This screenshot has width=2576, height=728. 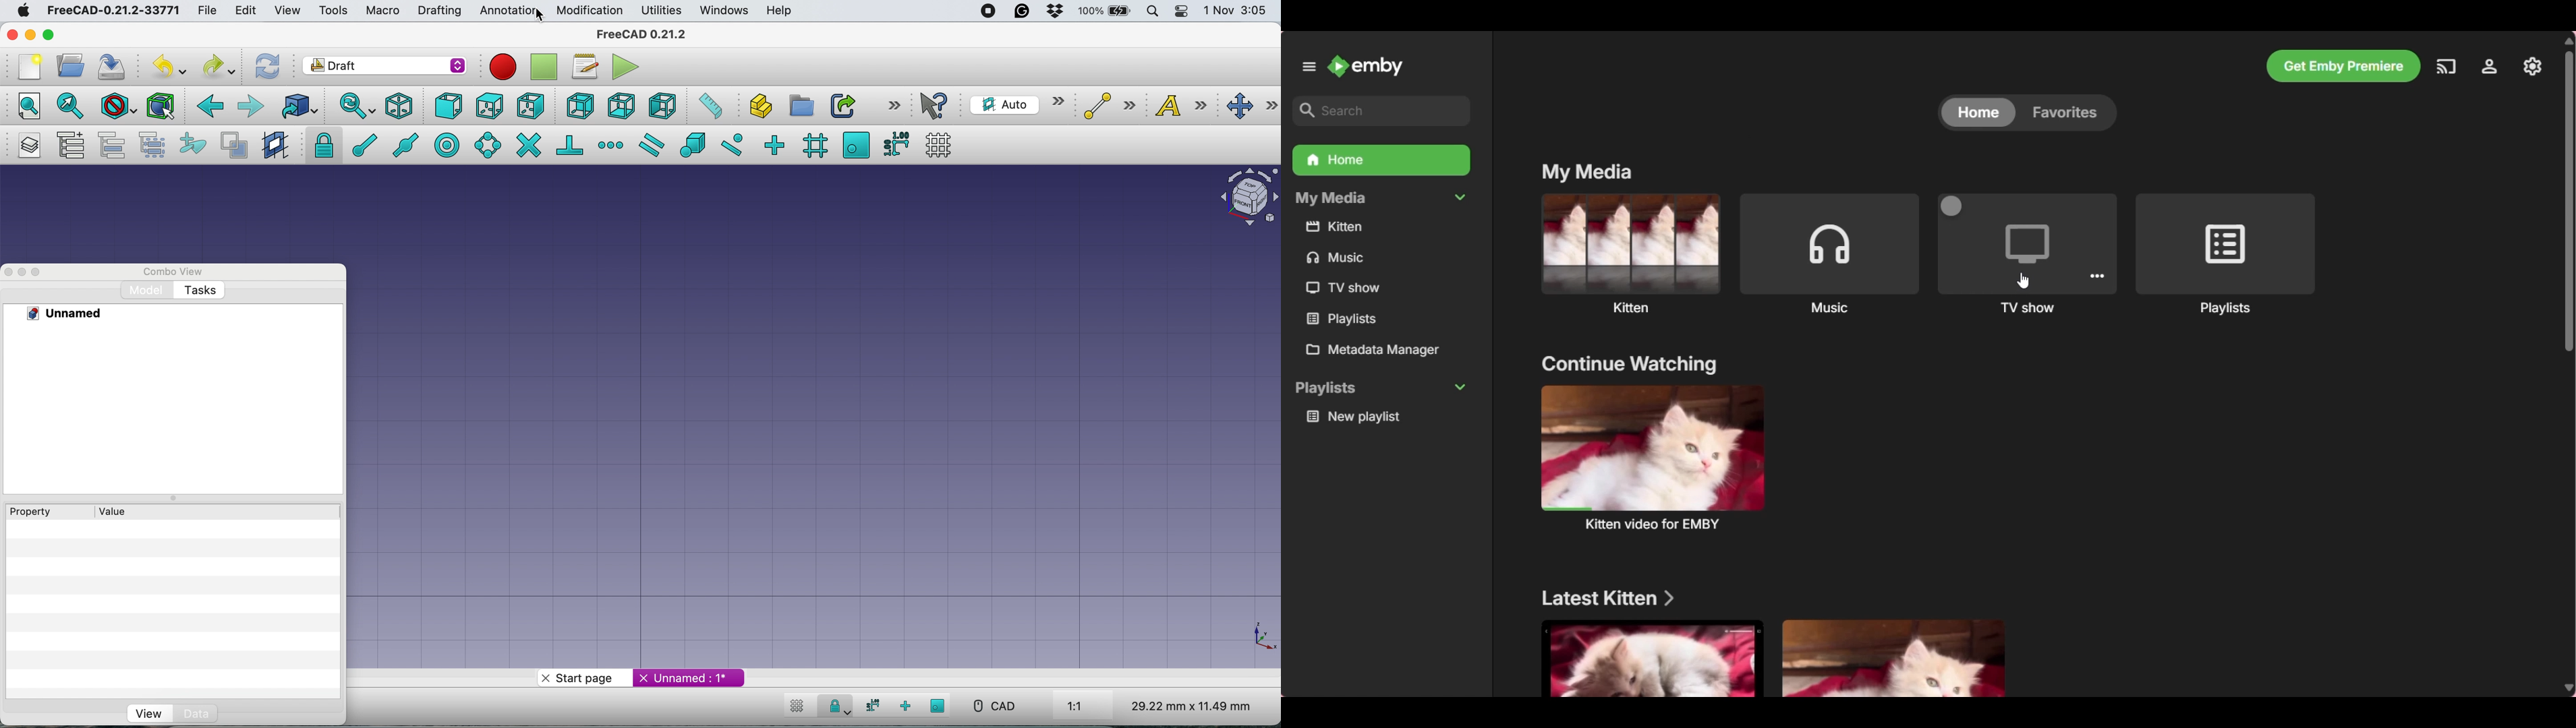 I want to click on move to group, so click(x=110, y=144).